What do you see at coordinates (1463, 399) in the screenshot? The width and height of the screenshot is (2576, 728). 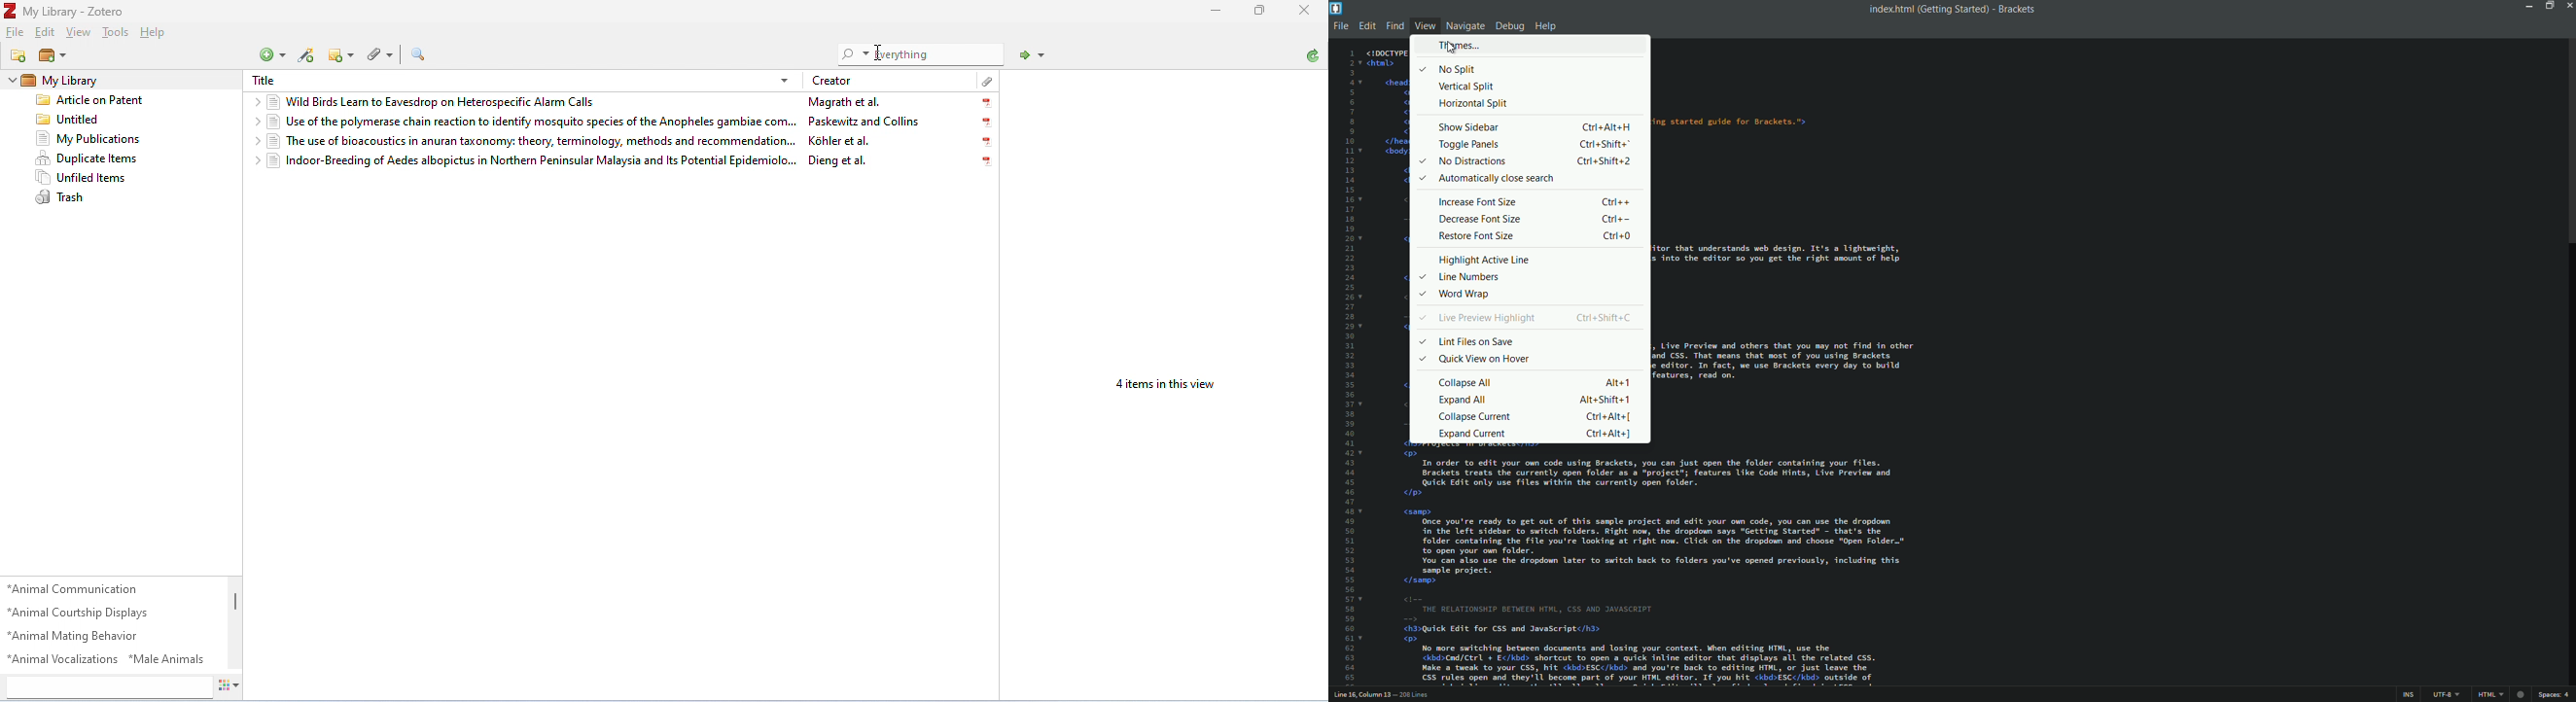 I see `expand all` at bounding box center [1463, 399].